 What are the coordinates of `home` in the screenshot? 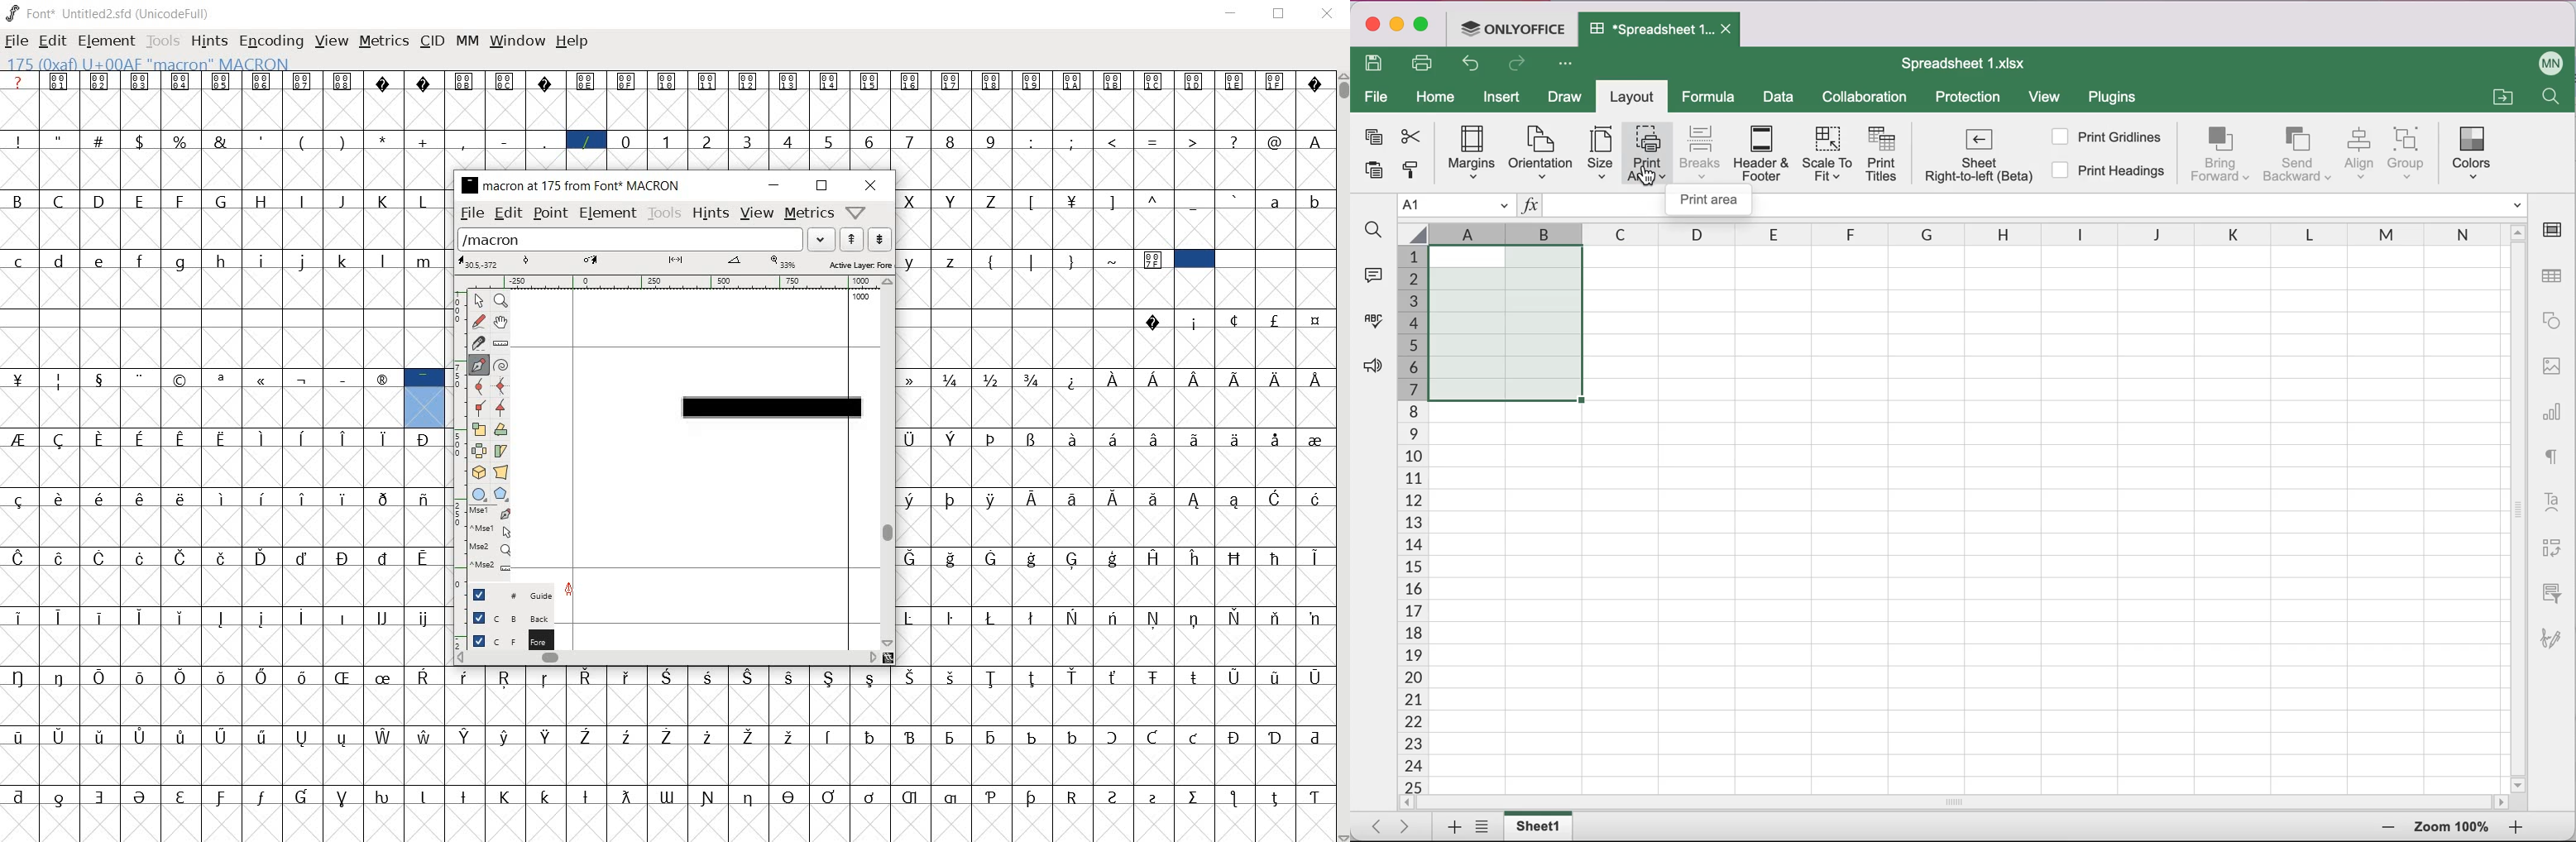 It's located at (1436, 97).